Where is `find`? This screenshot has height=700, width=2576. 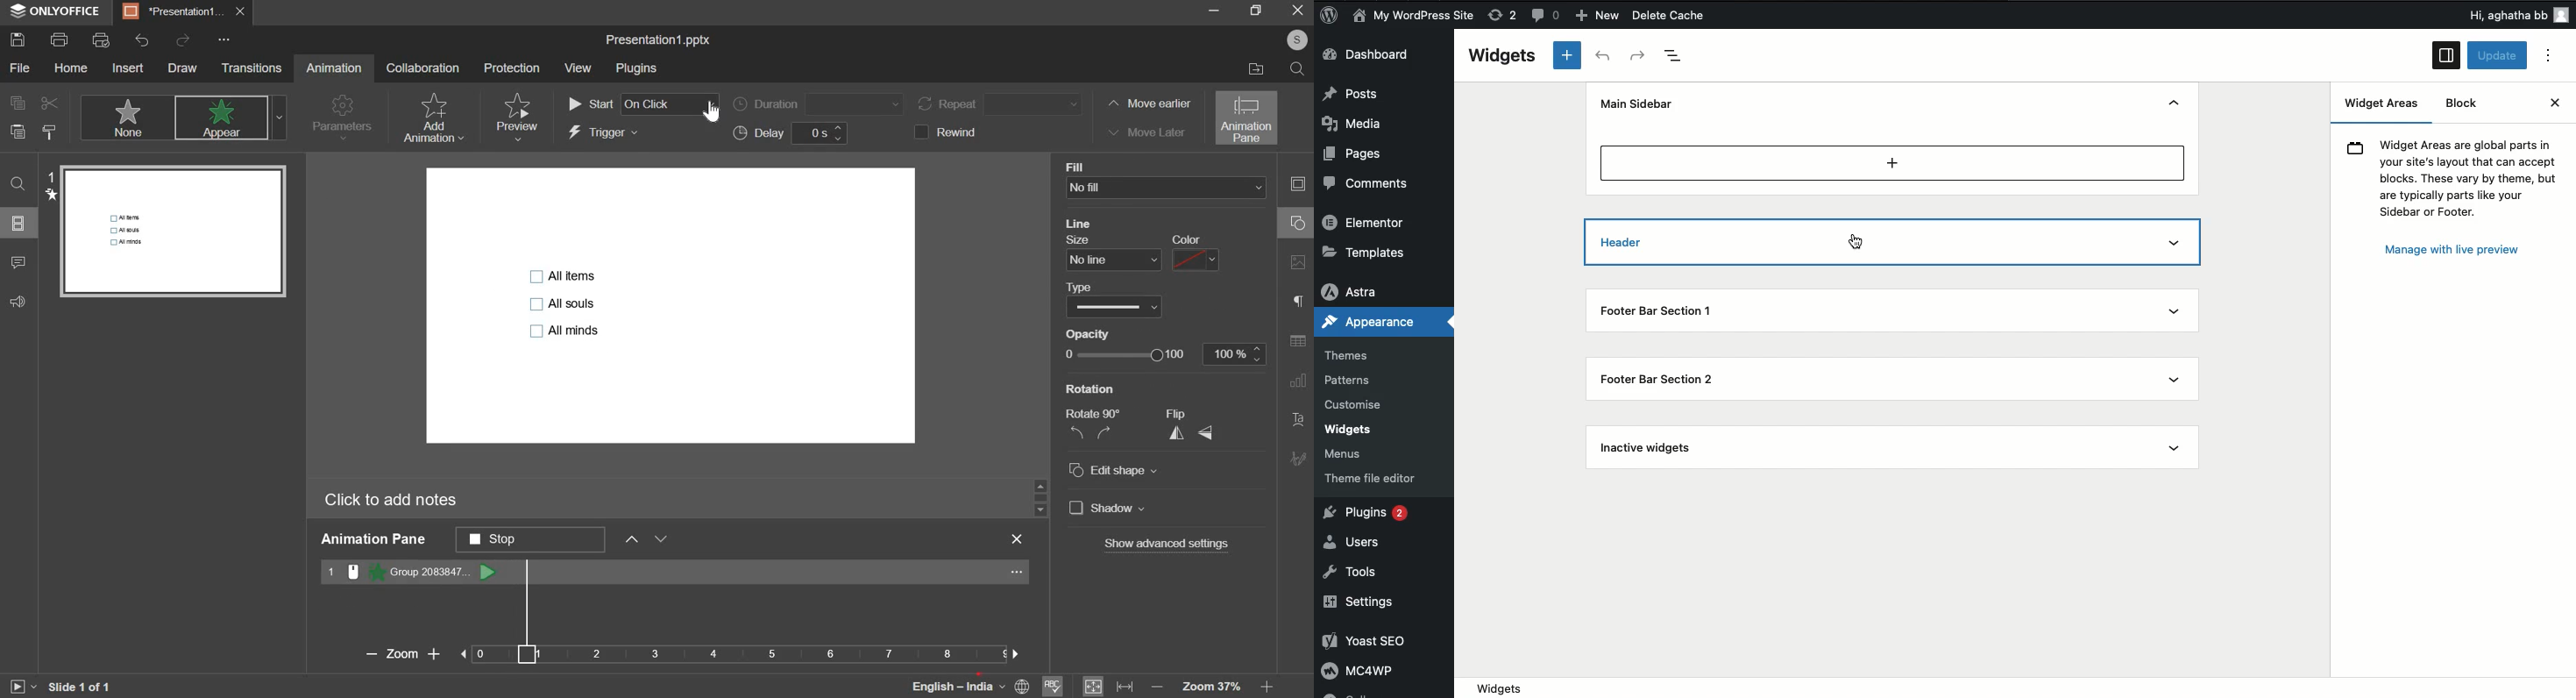
find is located at coordinates (18, 184).